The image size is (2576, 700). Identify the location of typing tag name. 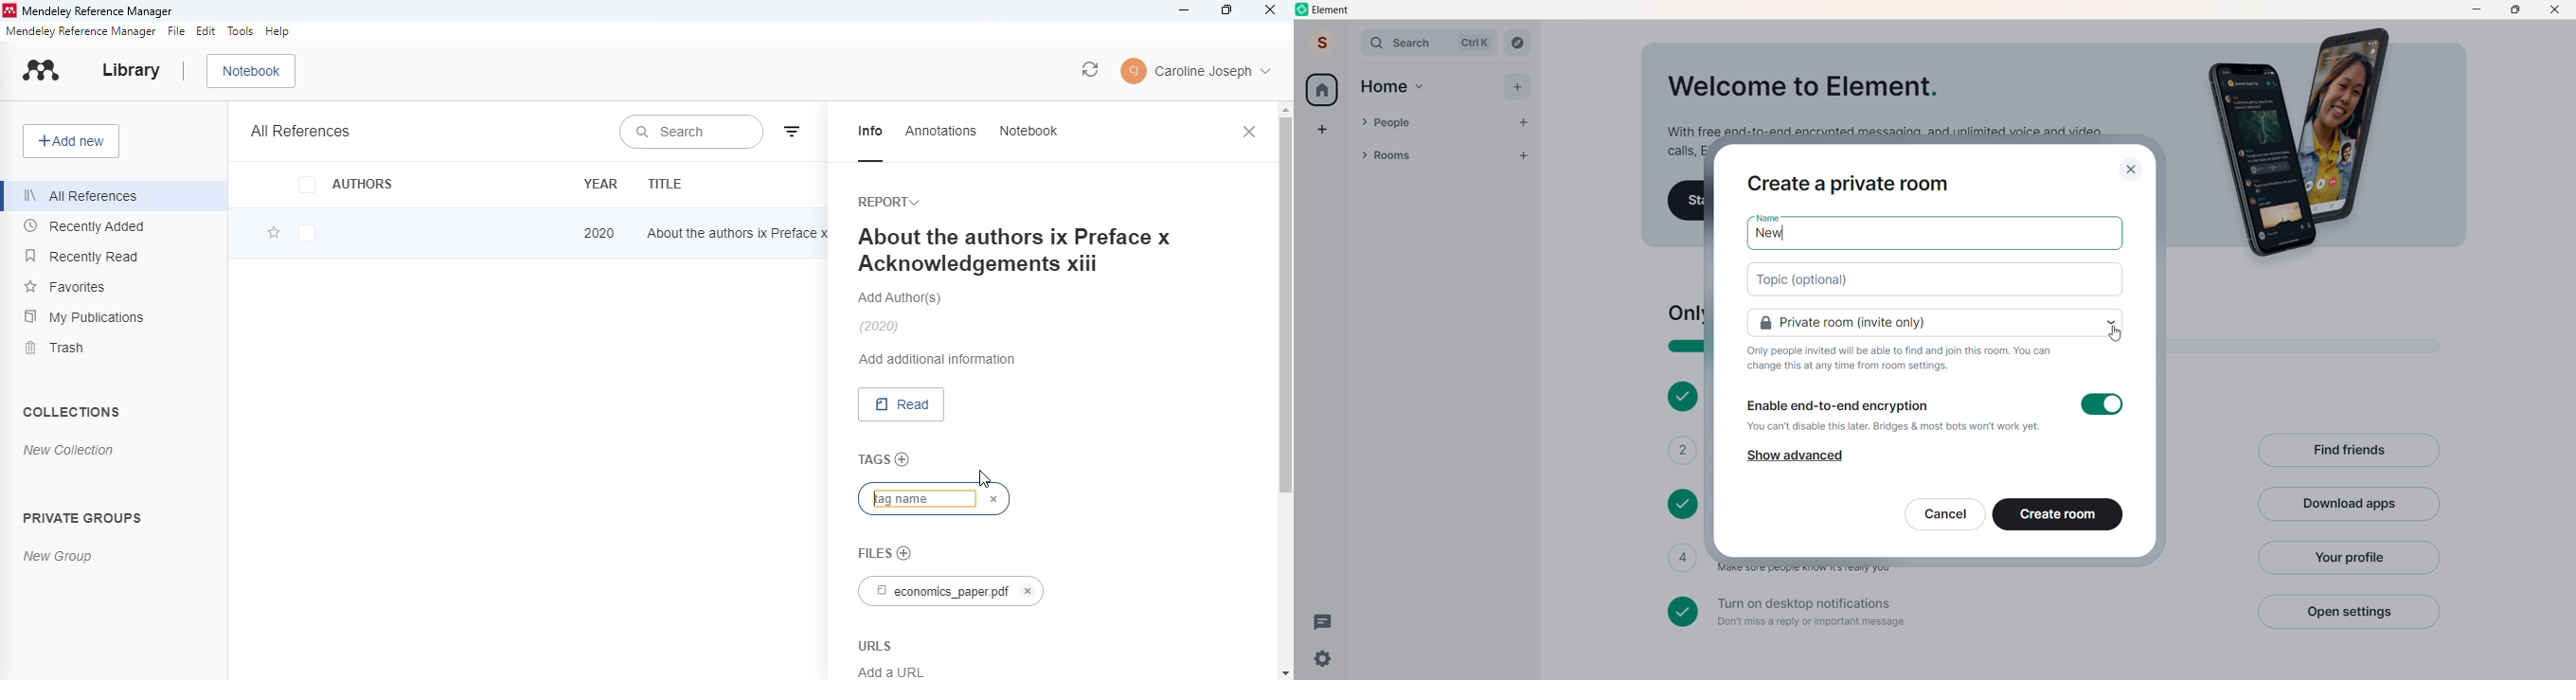
(920, 495).